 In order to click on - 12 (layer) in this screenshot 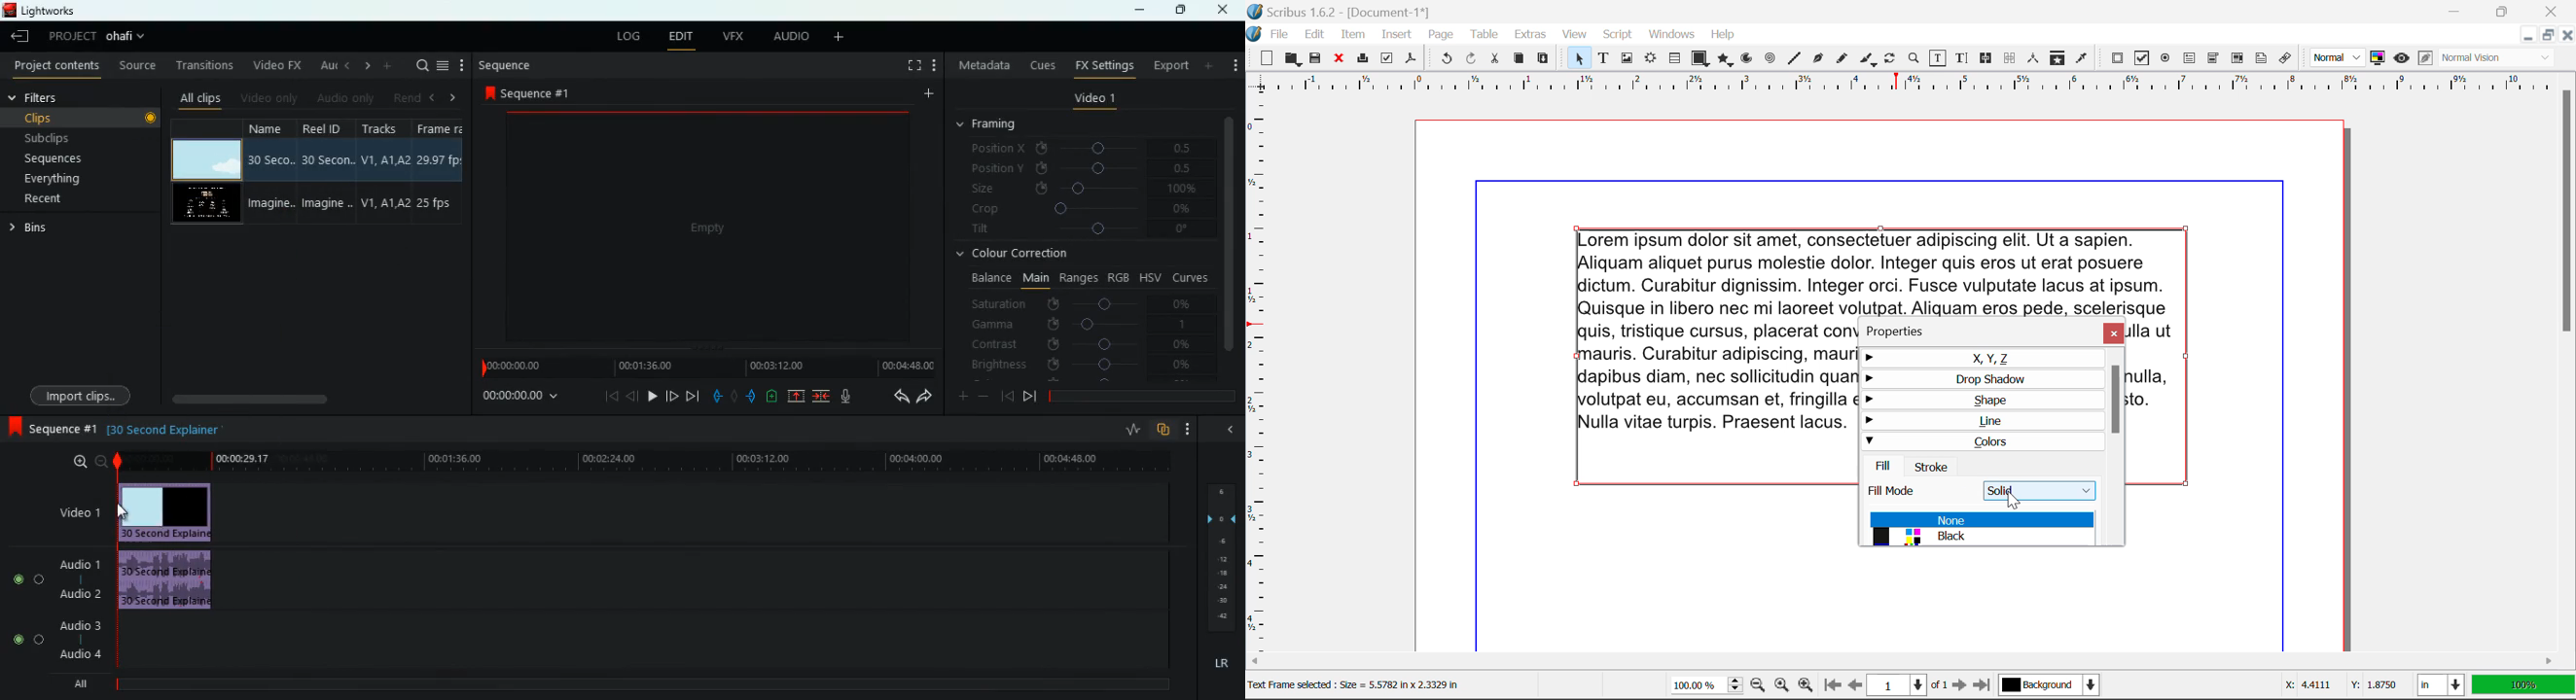, I will do `click(1224, 558)`.